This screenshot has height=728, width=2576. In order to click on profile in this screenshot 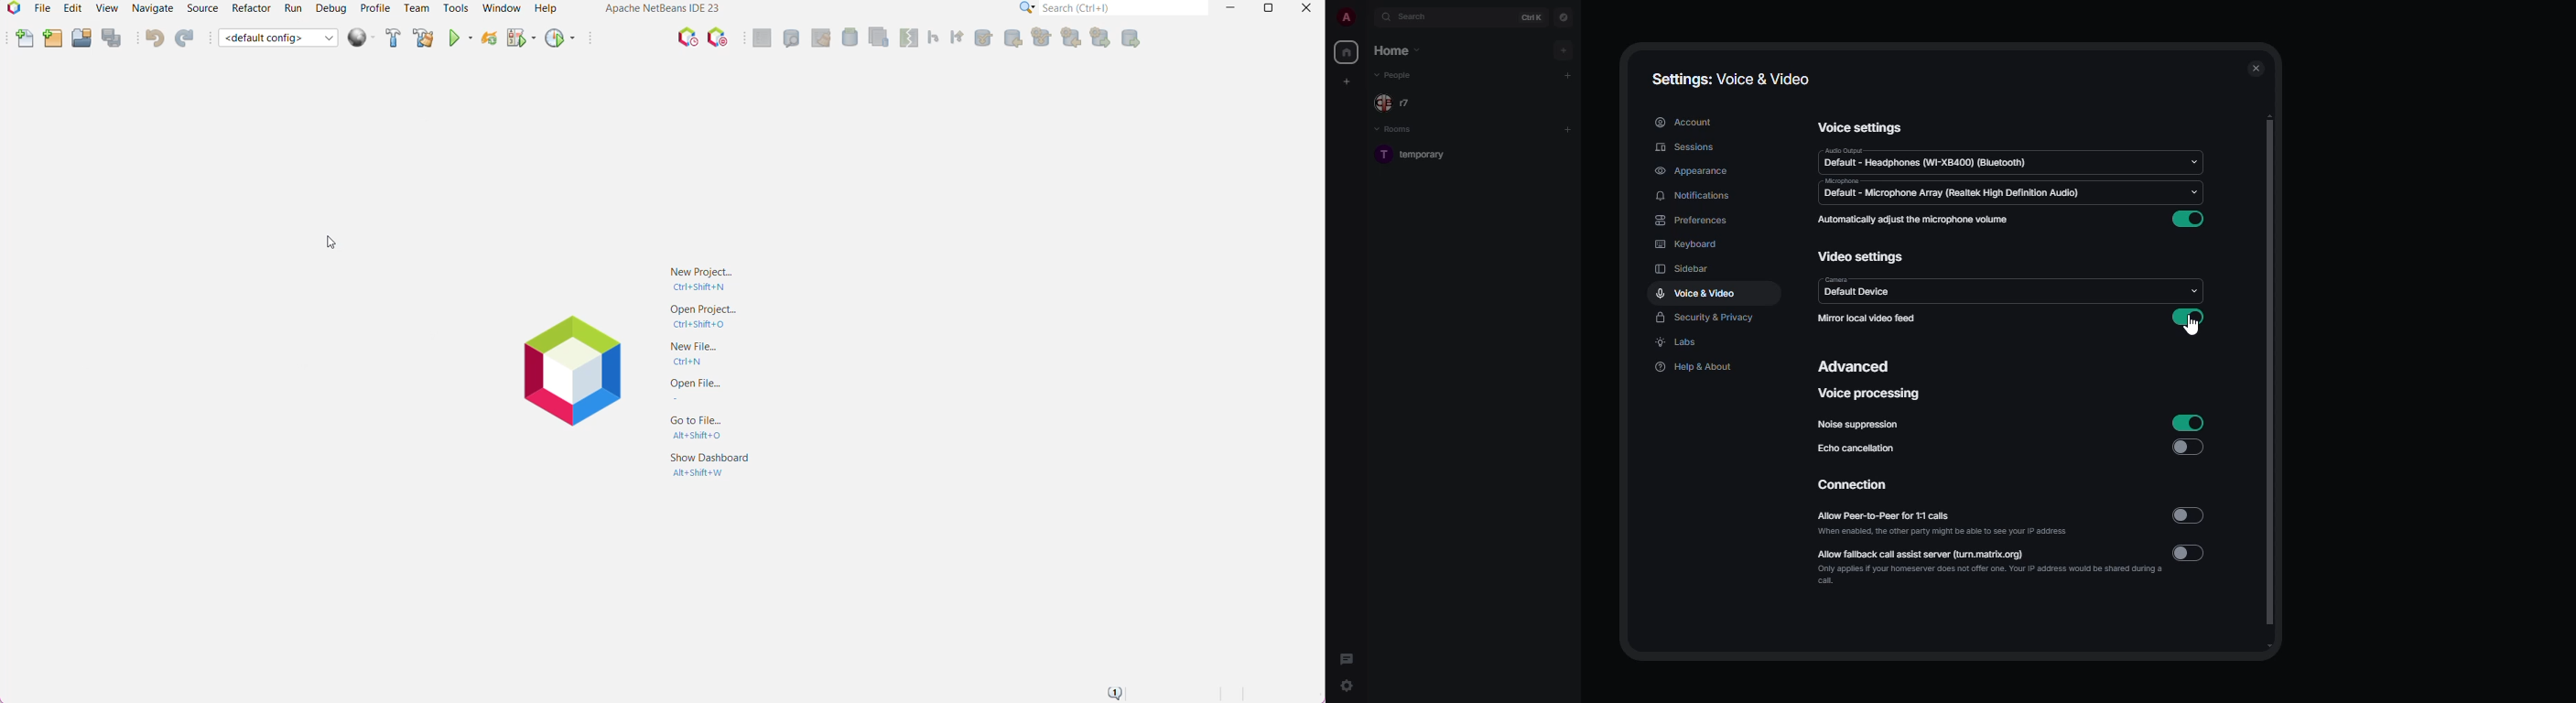, I will do `click(1343, 17)`.